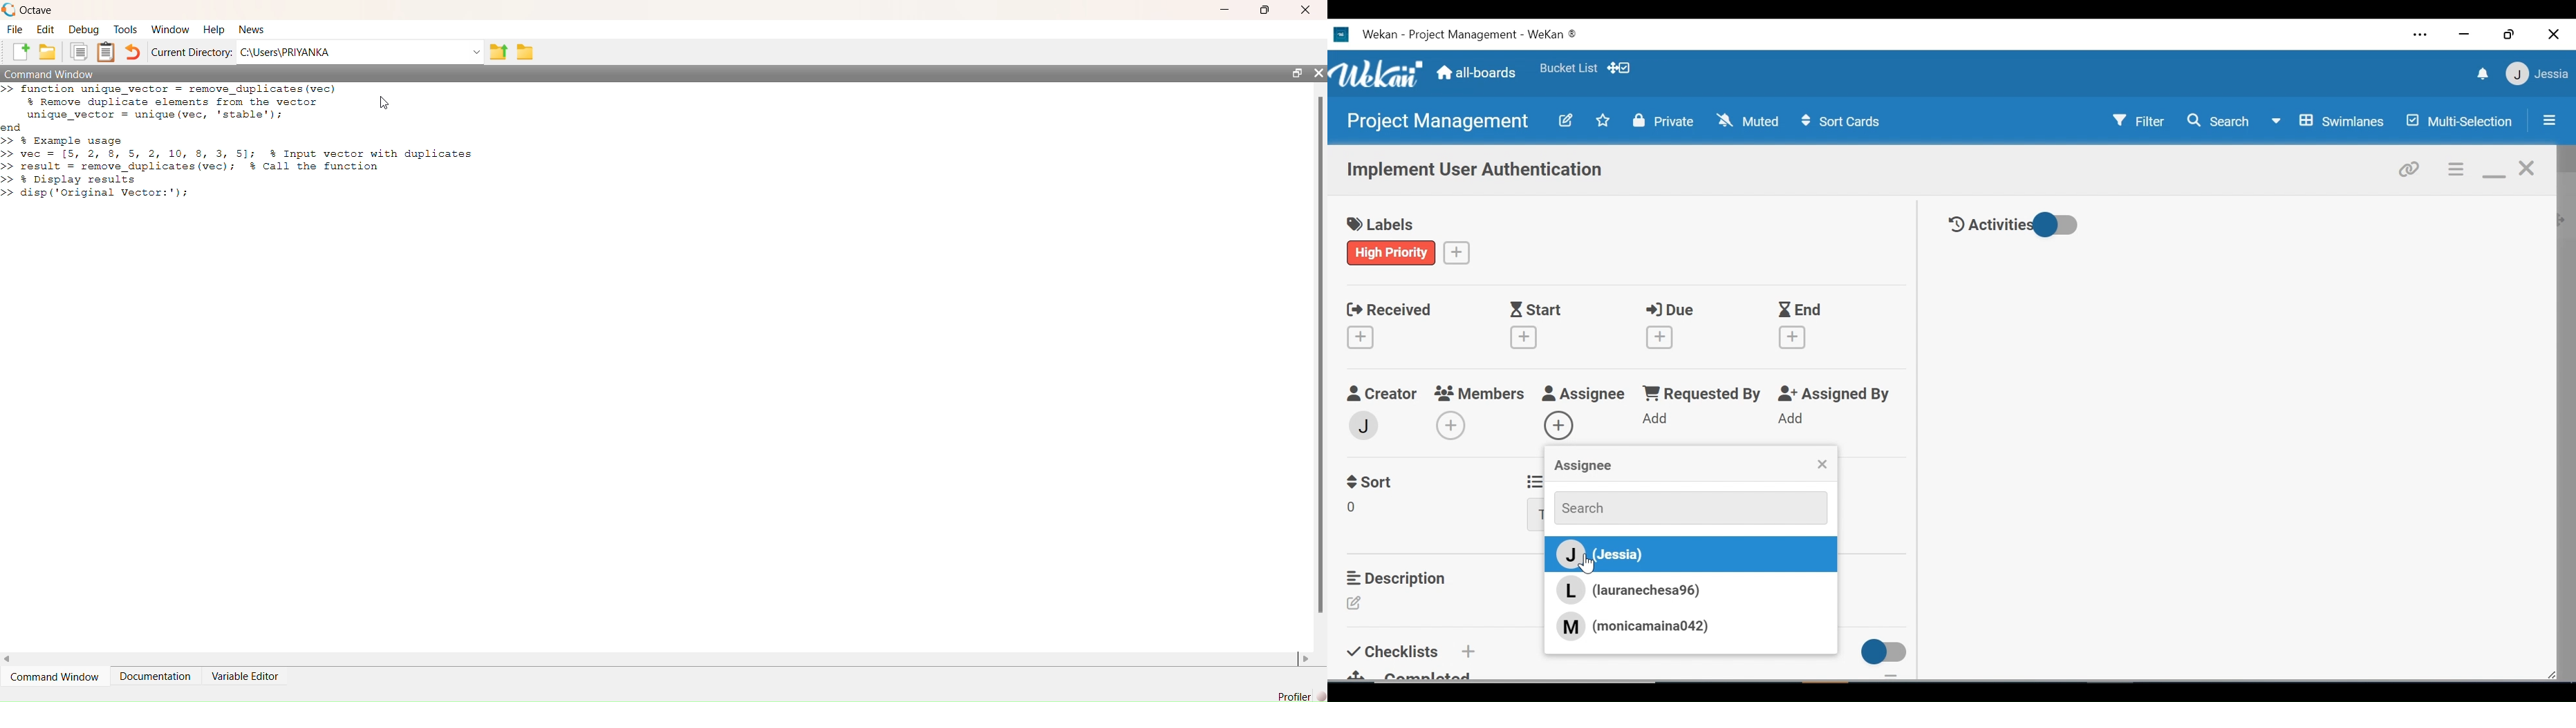  I want to click on Member, so click(1364, 424).